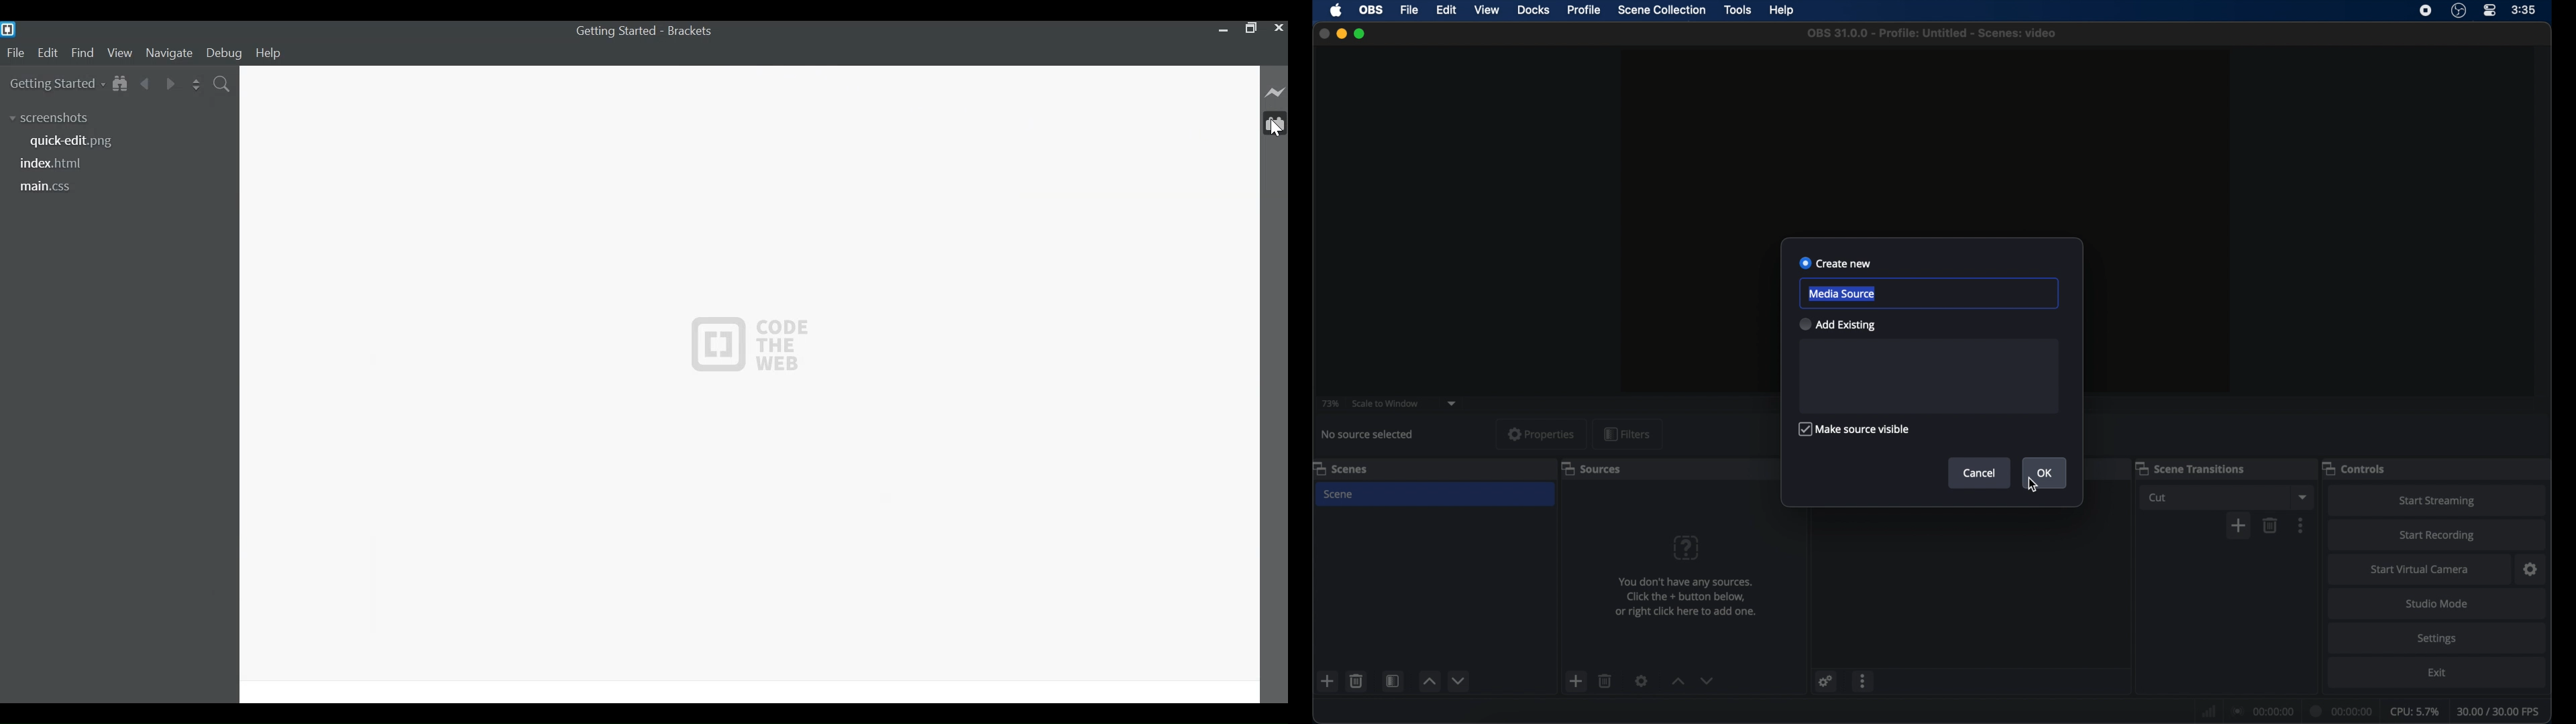 This screenshot has width=2576, height=728. I want to click on info, so click(1685, 597).